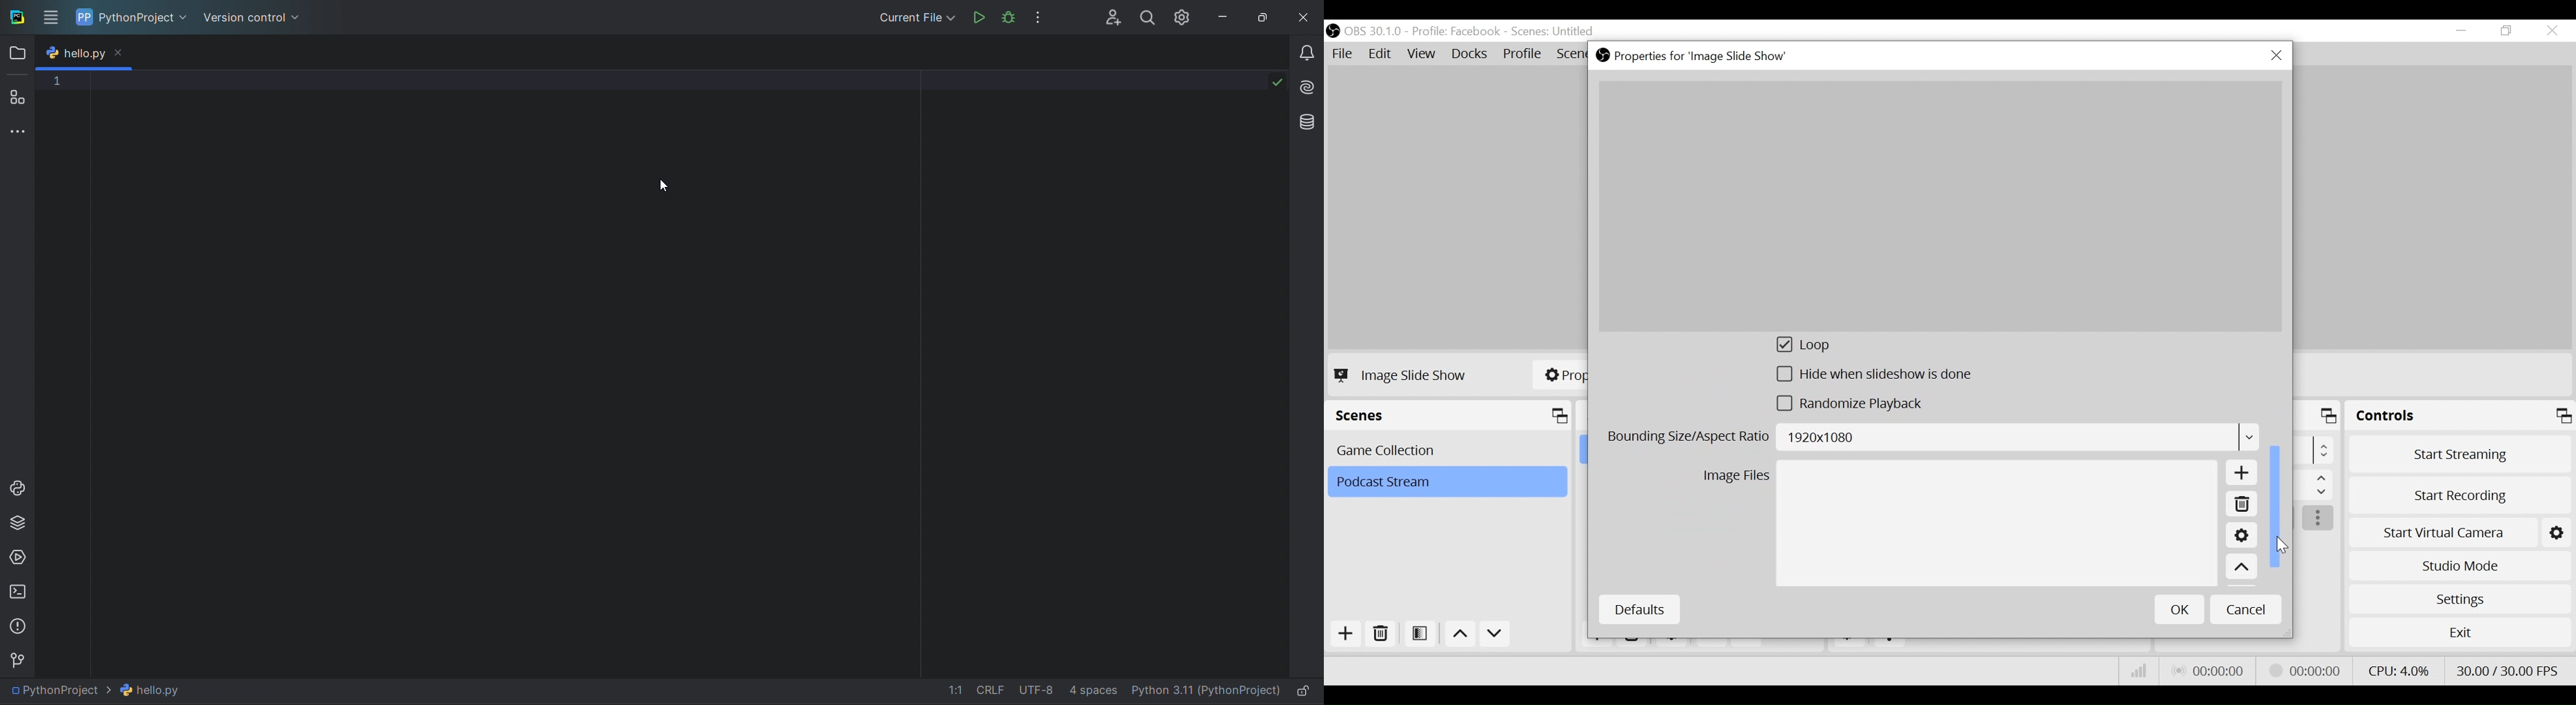 This screenshot has height=728, width=2576. I want to click on Remove, so click(2241, 504).